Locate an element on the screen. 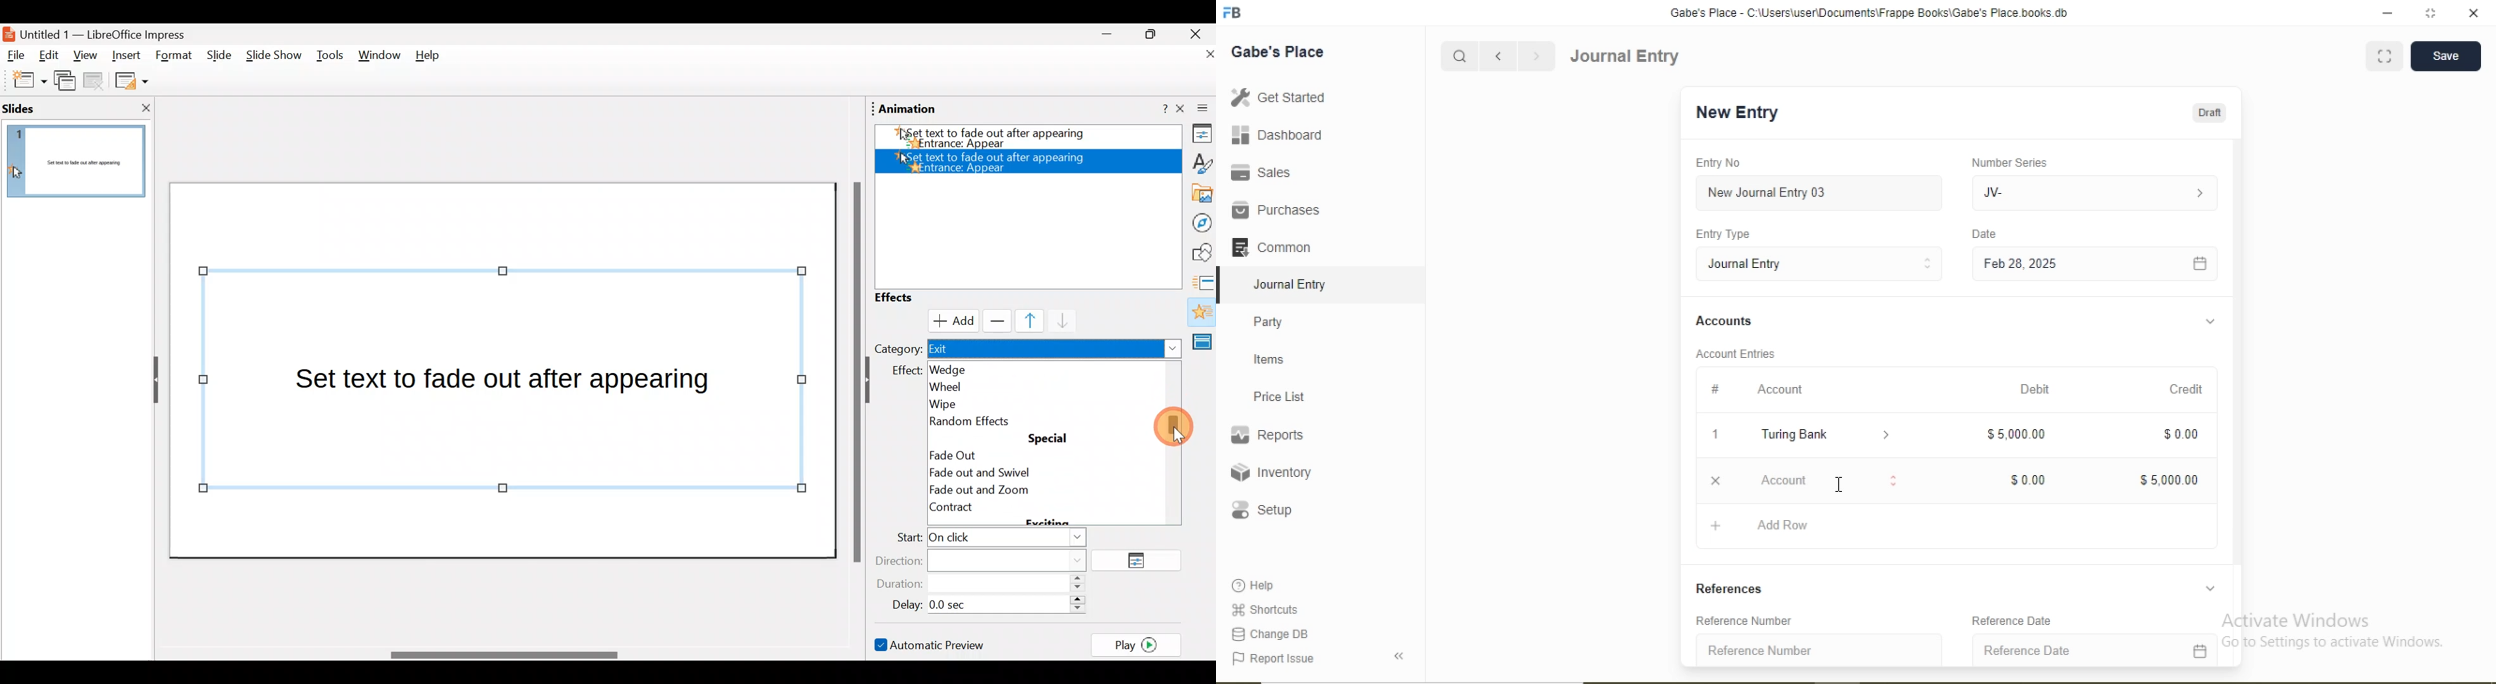  Number Series is located at coordinates (2009, 163).